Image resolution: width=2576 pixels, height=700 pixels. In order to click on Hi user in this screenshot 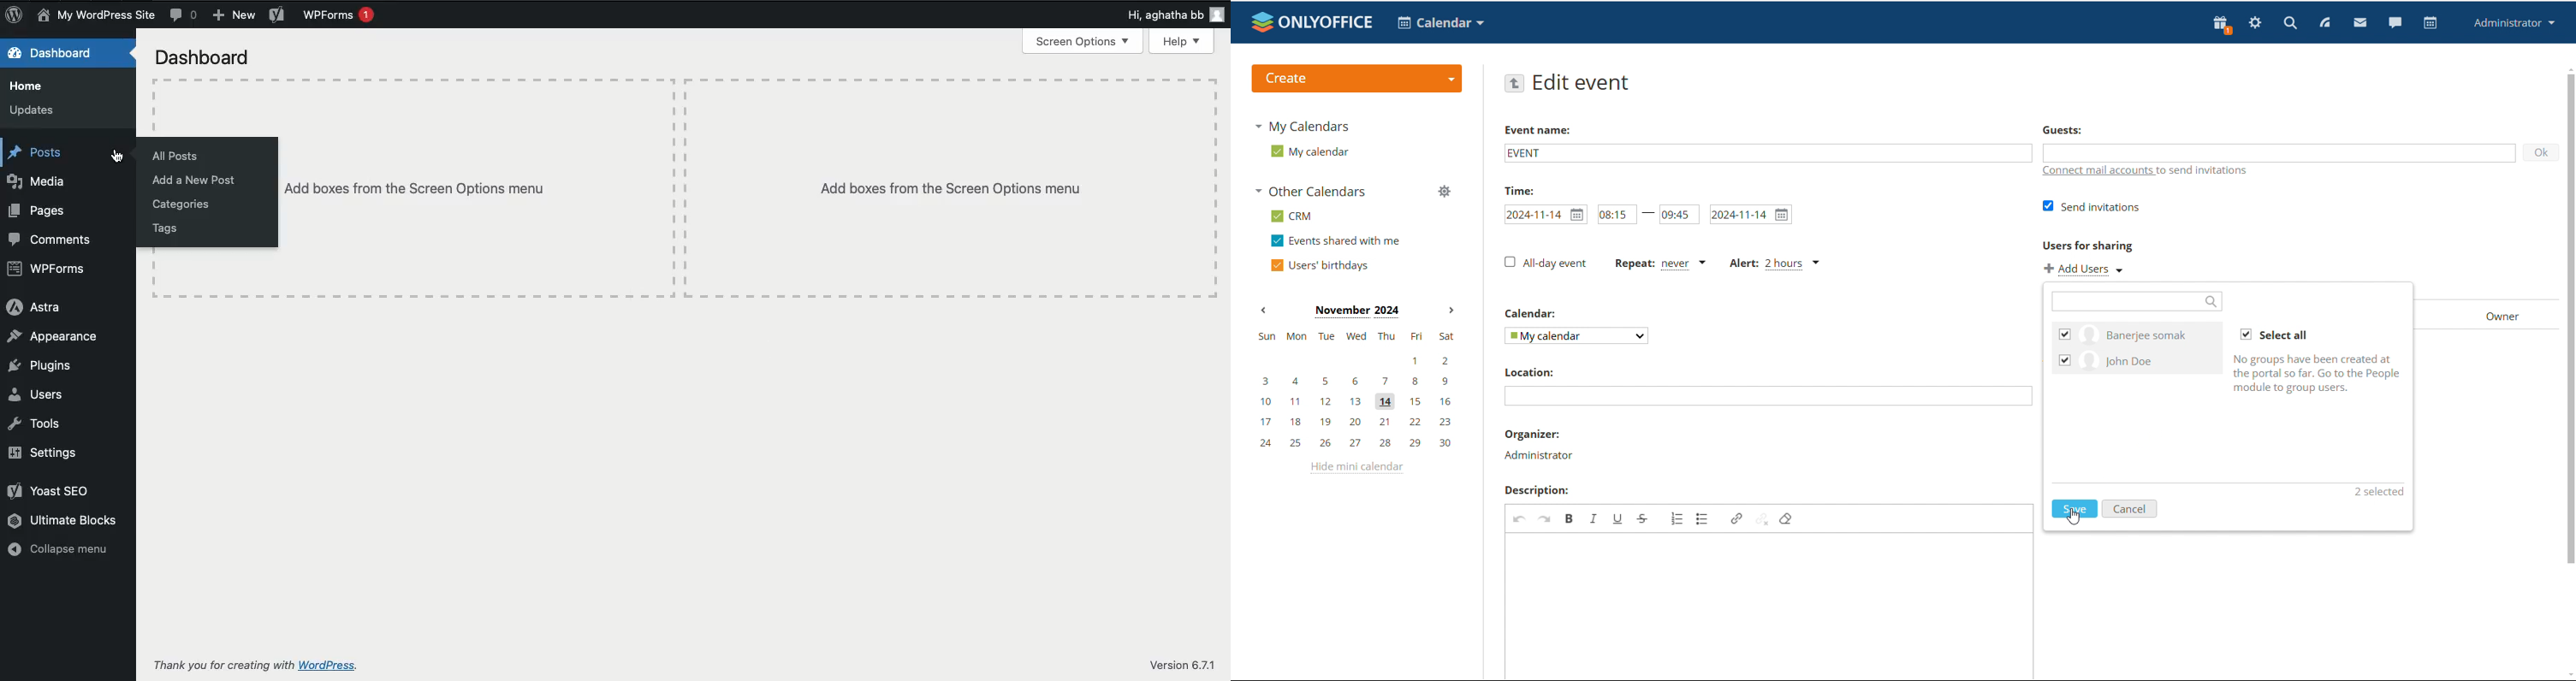, I will do `click(1174, 13)`.